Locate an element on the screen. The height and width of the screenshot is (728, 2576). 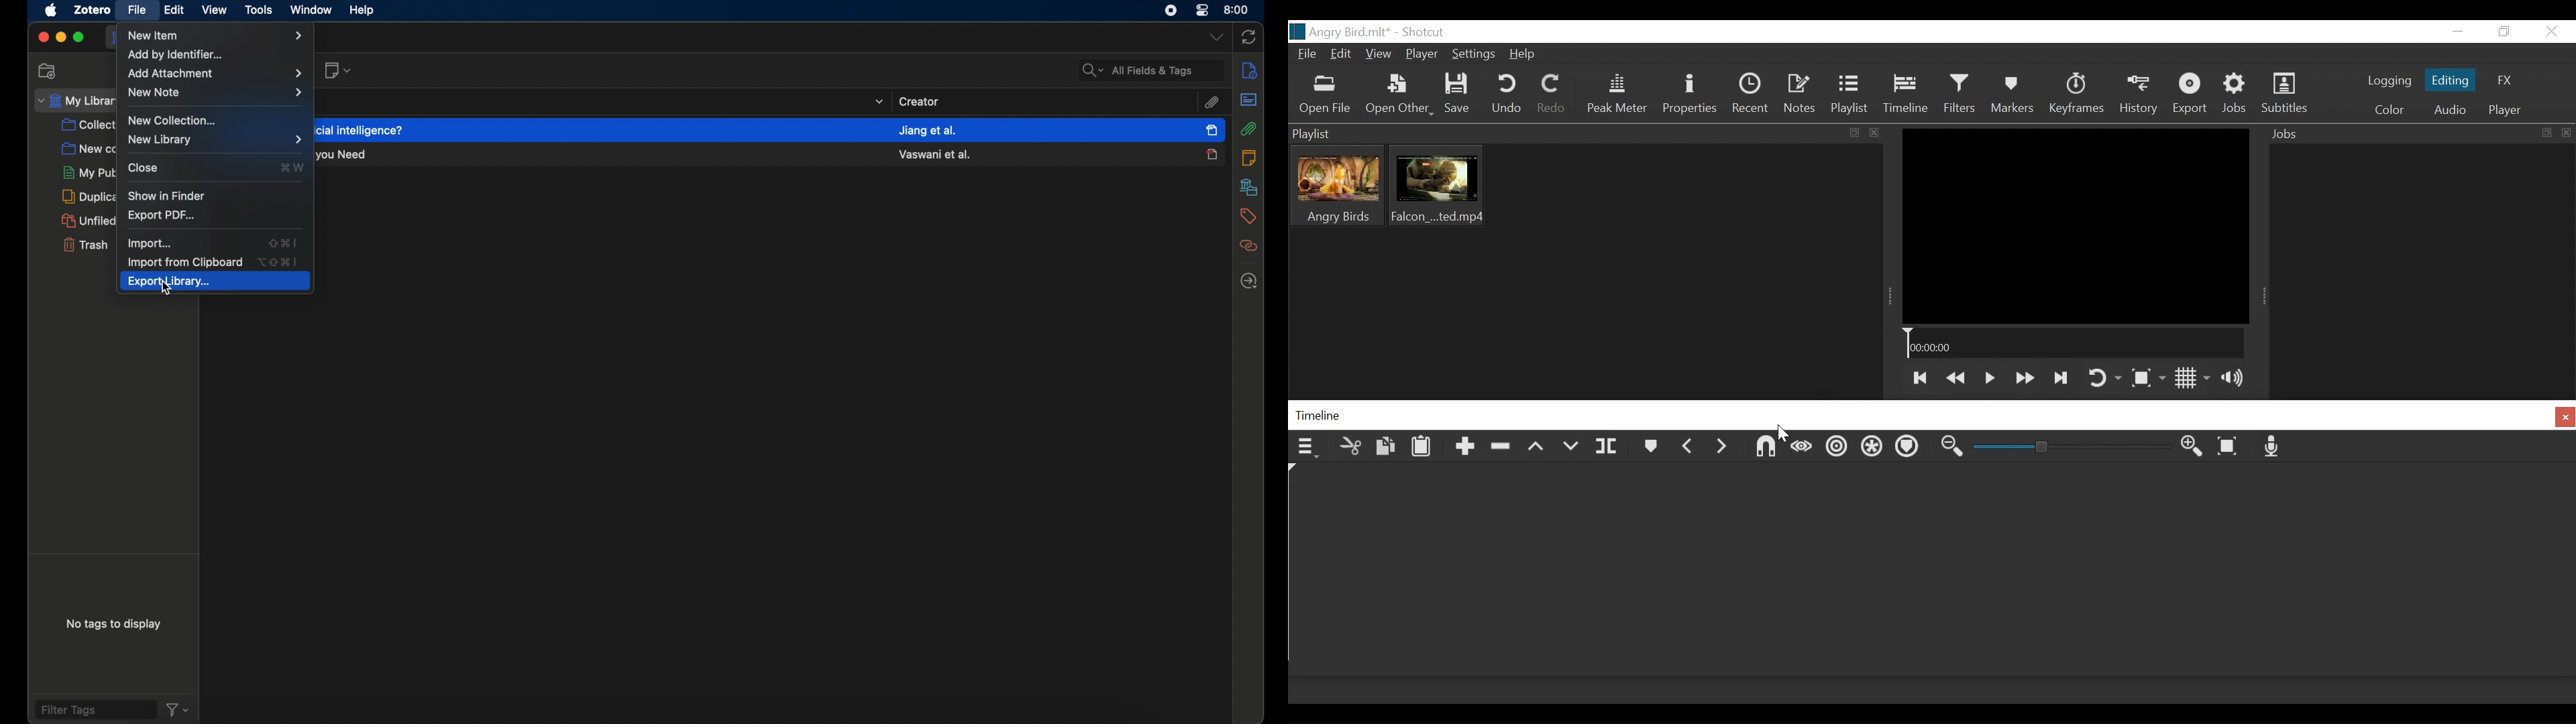
Cut is located at coordinates (1350, 446).